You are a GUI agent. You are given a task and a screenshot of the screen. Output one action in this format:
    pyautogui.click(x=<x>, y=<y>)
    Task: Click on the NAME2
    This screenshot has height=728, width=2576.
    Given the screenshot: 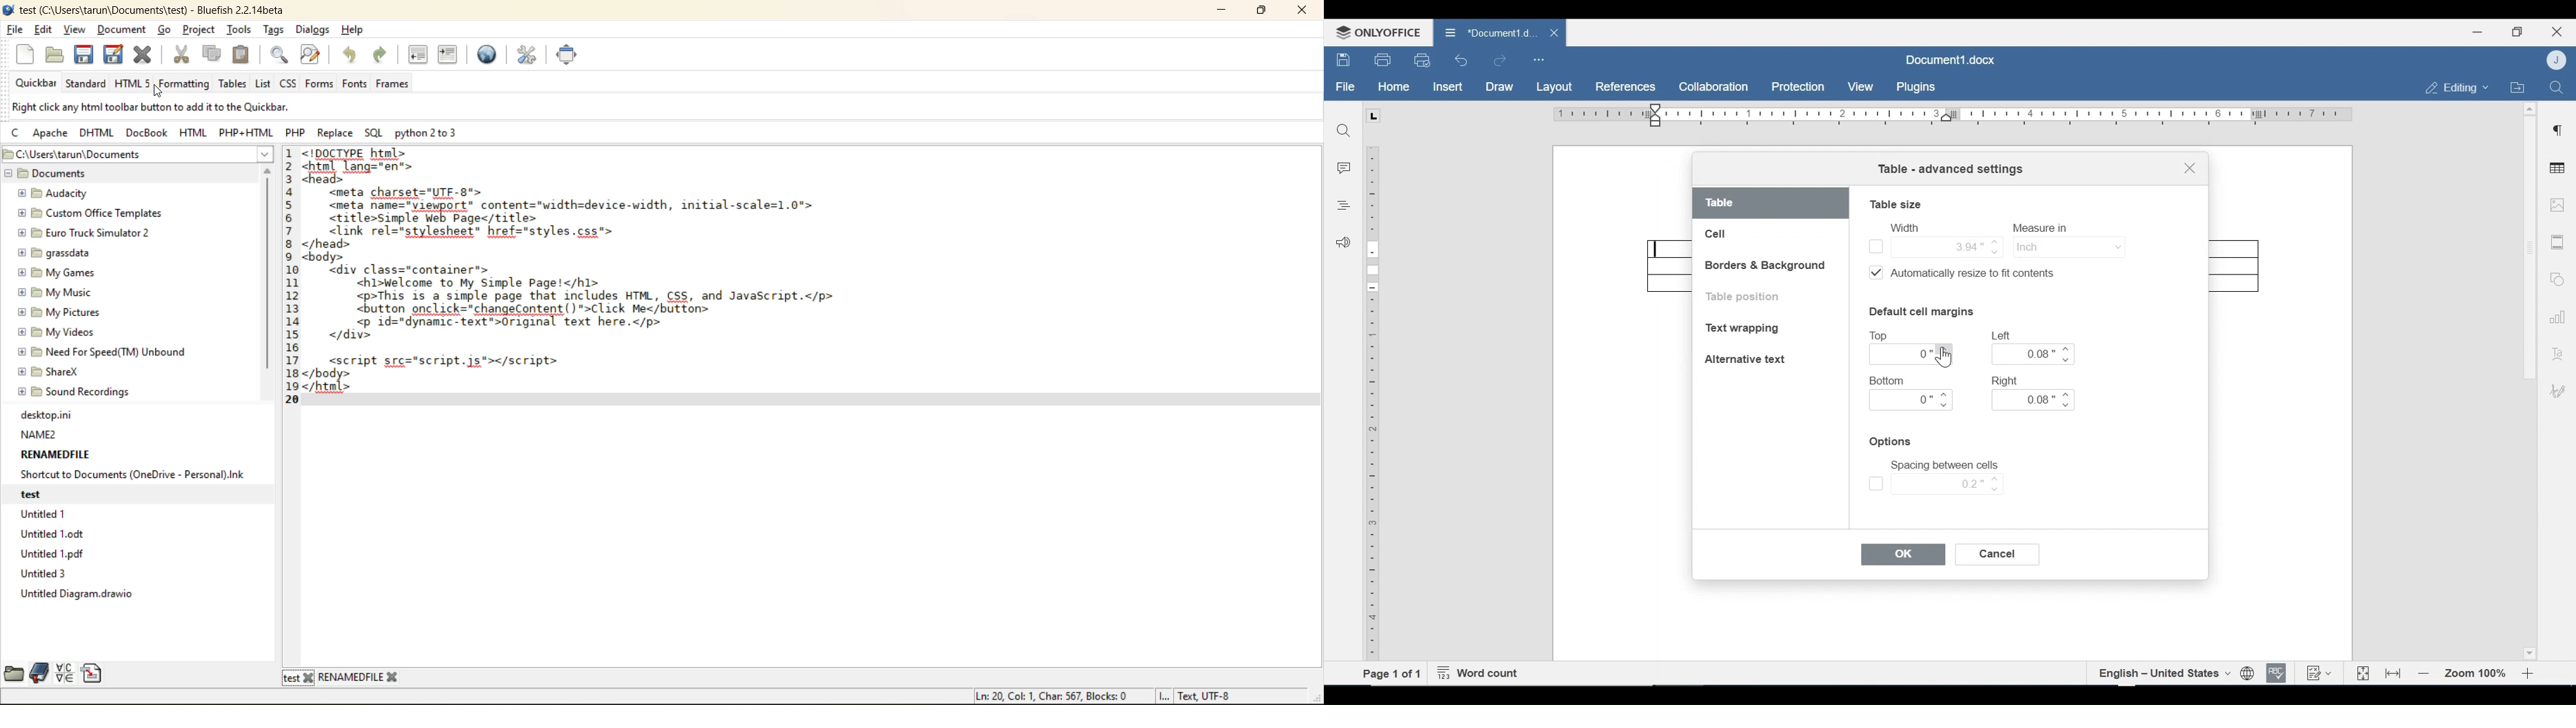 What is the action you would take?
    pyautogui.click(x=36, y=436)
    